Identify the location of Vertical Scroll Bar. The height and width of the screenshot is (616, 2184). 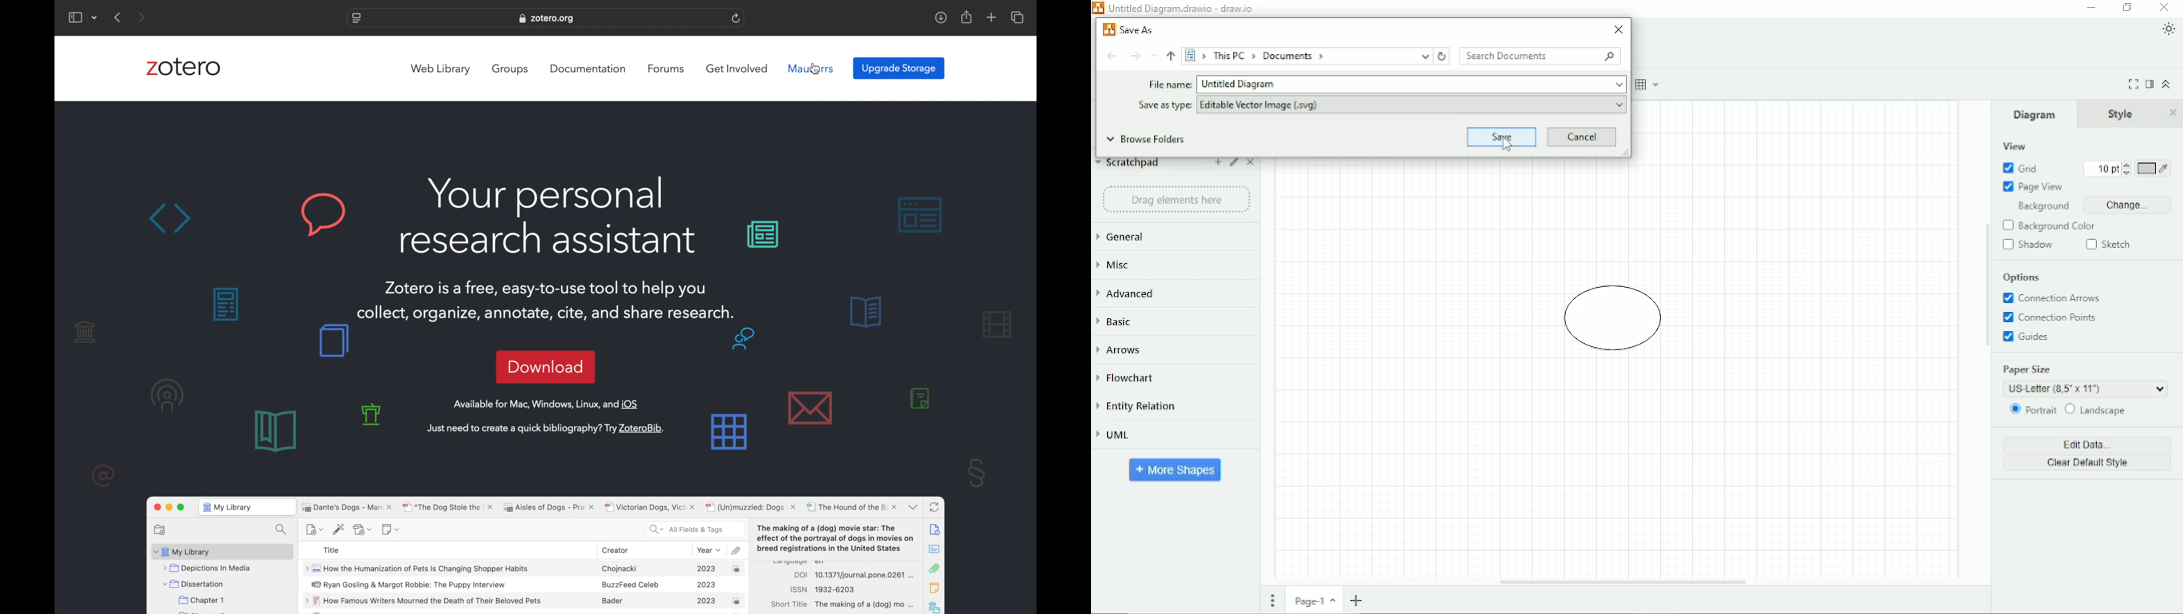
(1986, 343).